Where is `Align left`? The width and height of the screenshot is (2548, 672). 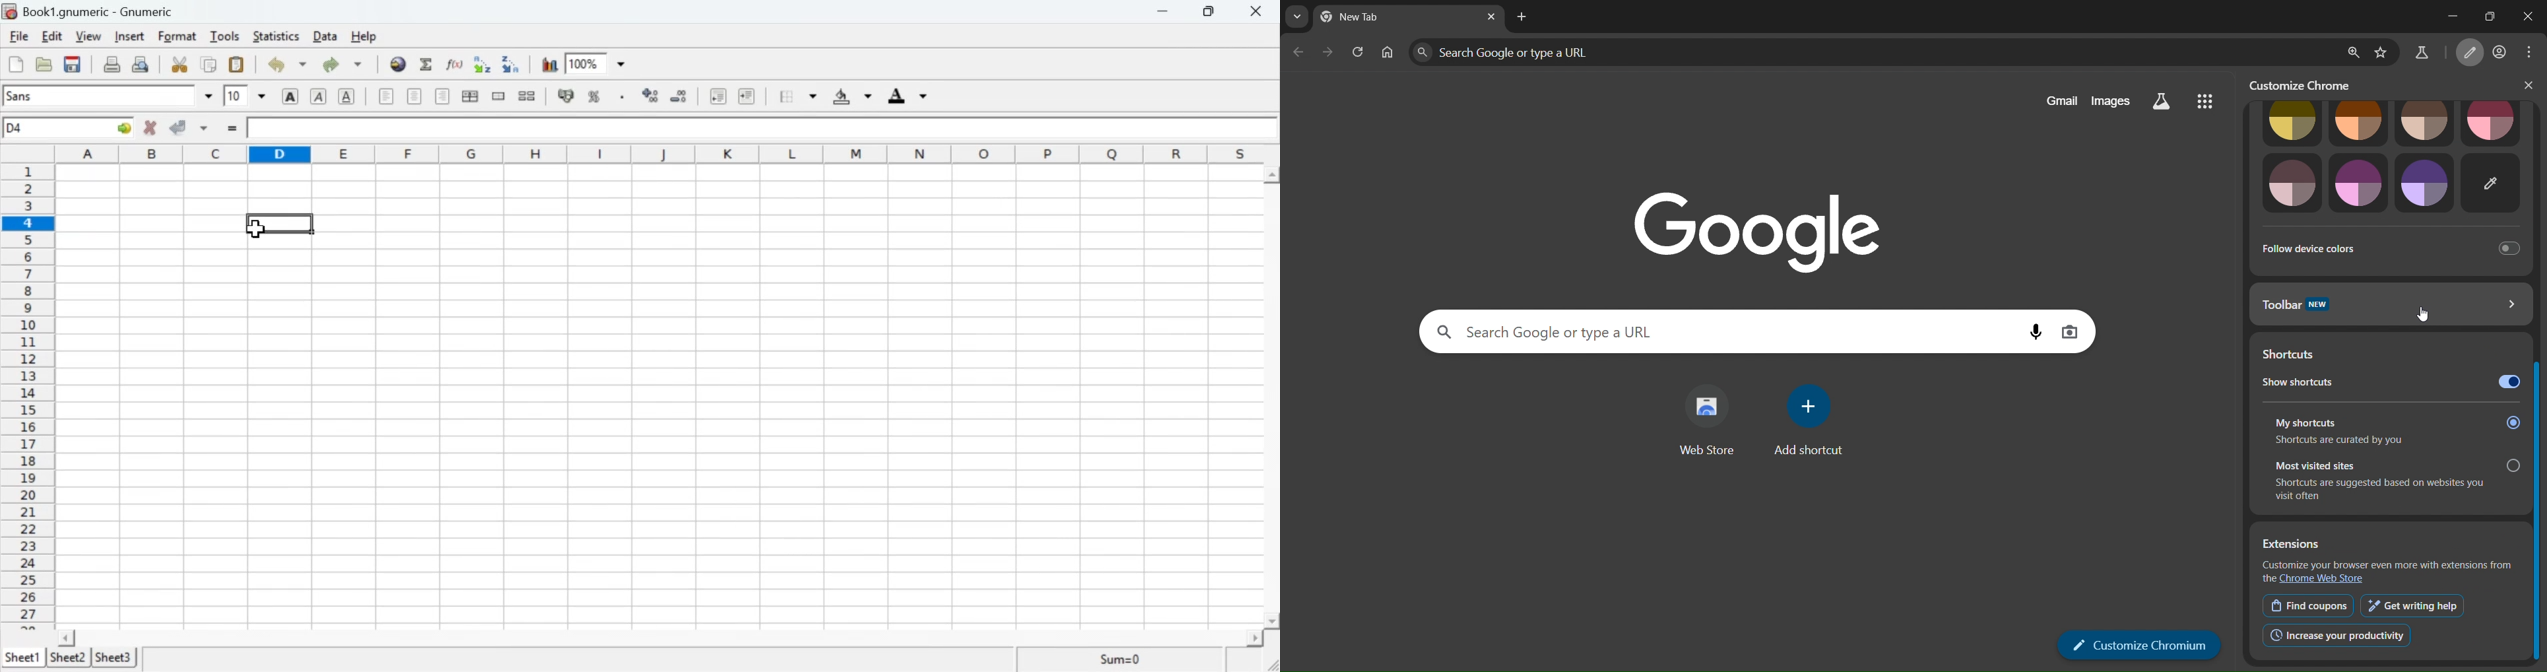 Align left is located at coordinates (386, 96).